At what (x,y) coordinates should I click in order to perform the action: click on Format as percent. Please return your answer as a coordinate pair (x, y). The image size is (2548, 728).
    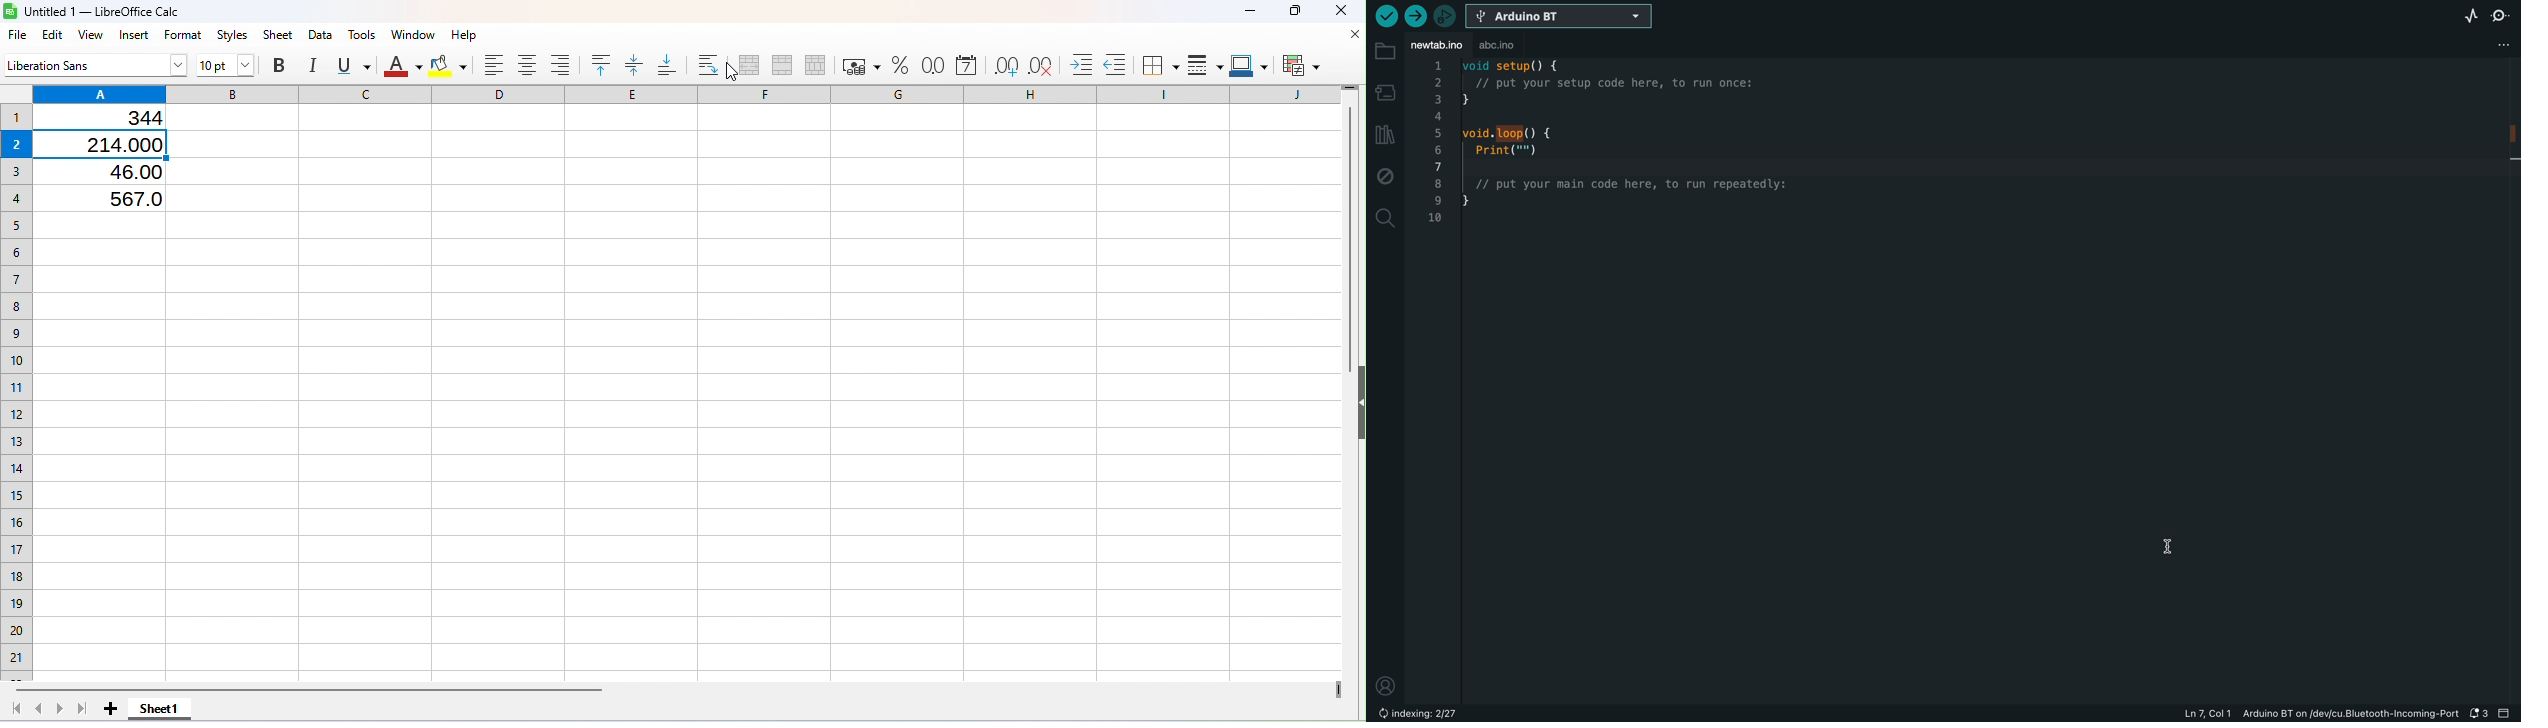
    Looking at the image, I should click on (899, 66).